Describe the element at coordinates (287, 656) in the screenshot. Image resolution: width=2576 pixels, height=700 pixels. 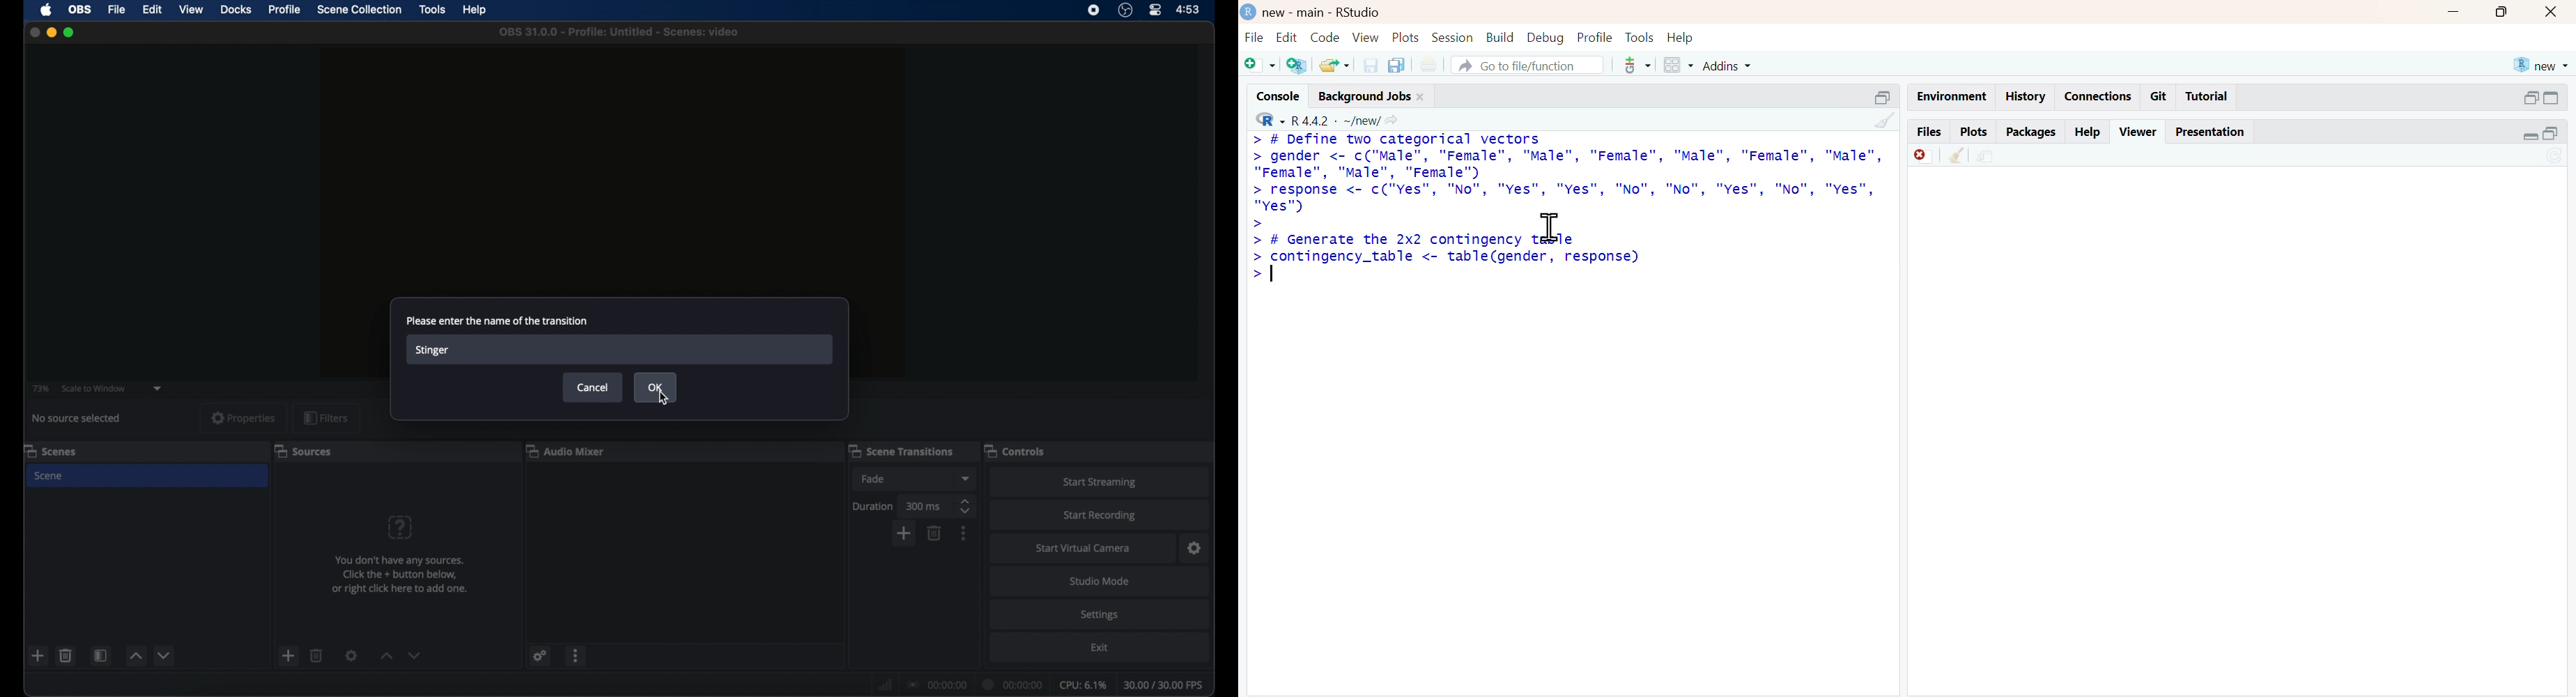
I see `add` at that location.